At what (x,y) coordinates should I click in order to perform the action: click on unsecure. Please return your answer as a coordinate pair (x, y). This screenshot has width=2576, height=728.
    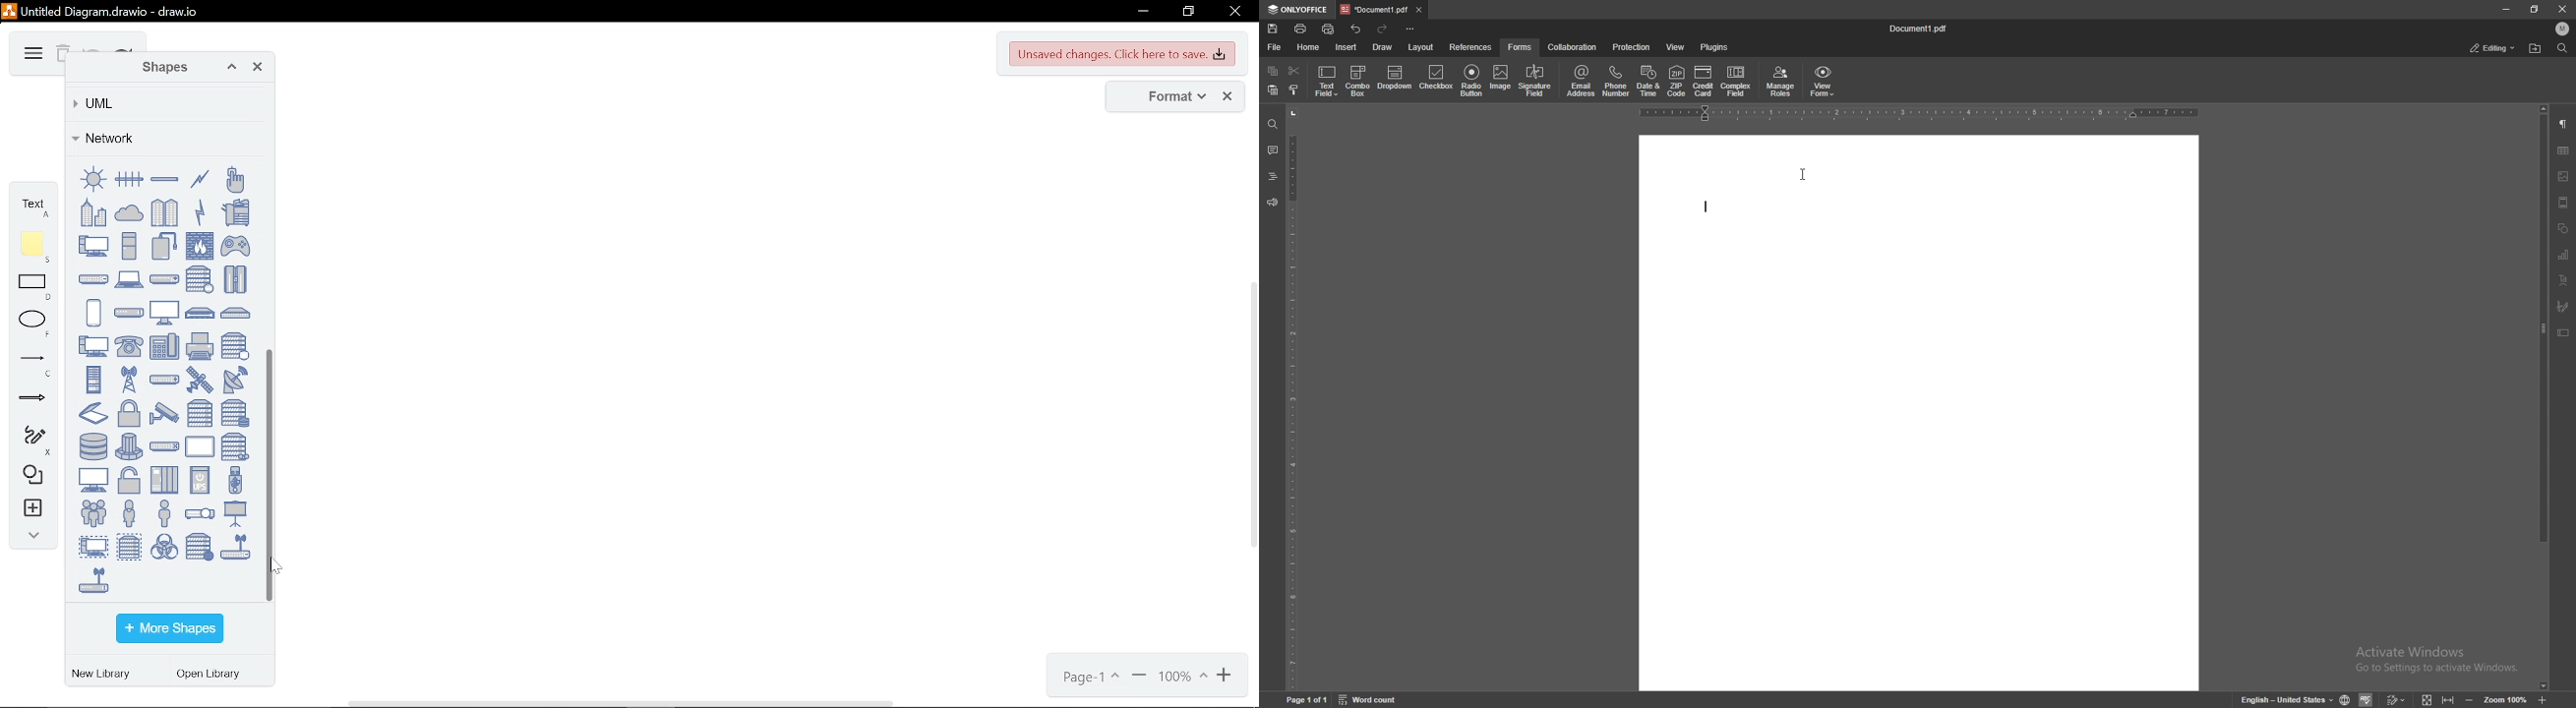
    Looking at the image, I should click on (129, 481).